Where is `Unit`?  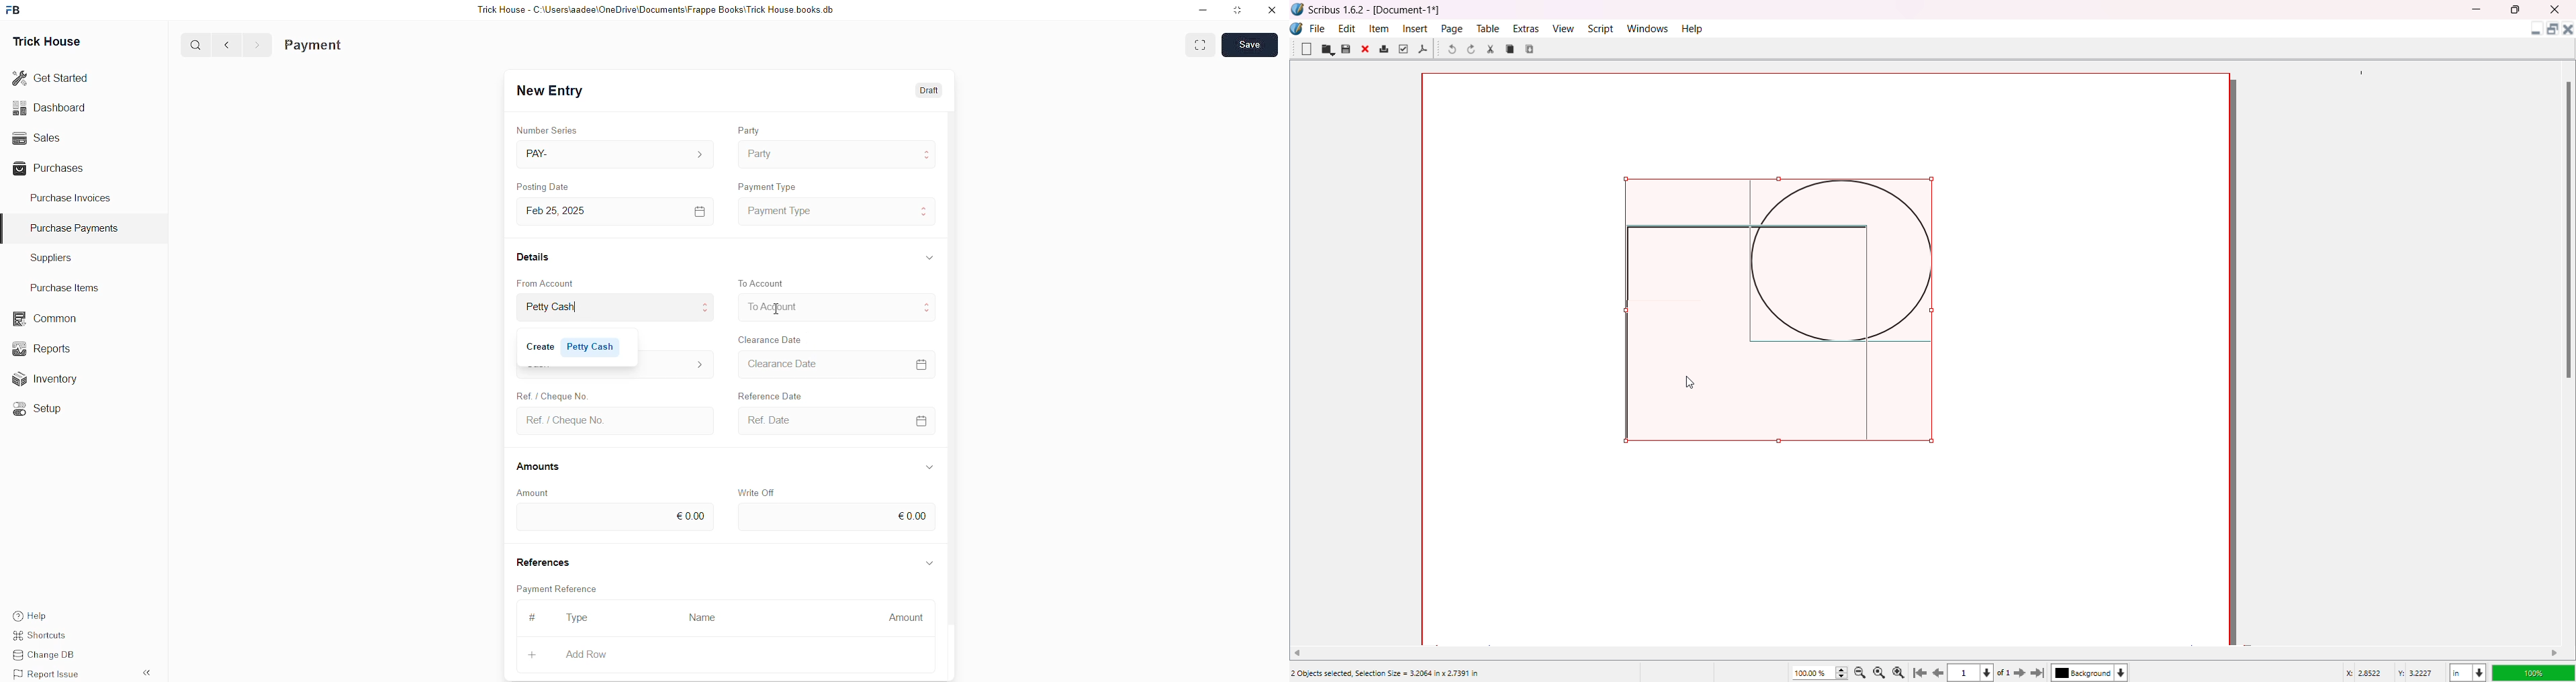
Unit is located at coordinates (2467, 671).